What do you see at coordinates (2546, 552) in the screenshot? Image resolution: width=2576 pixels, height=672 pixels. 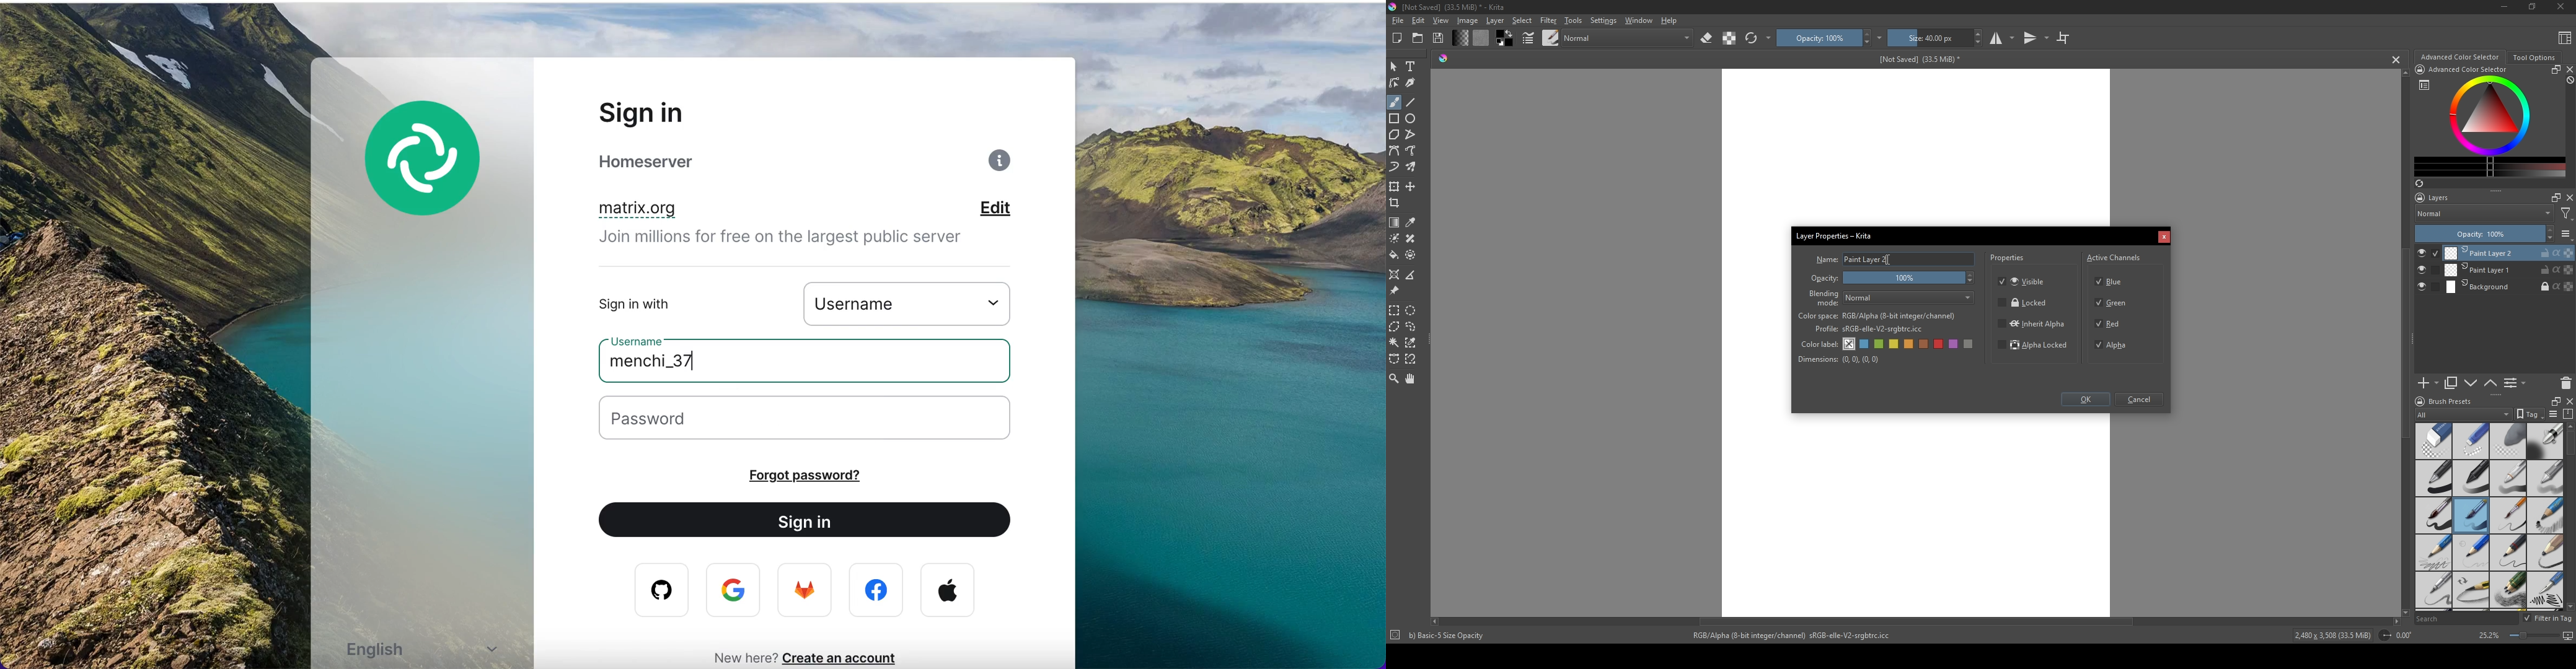 I see `pencil` at bounding box center [2546, 552].